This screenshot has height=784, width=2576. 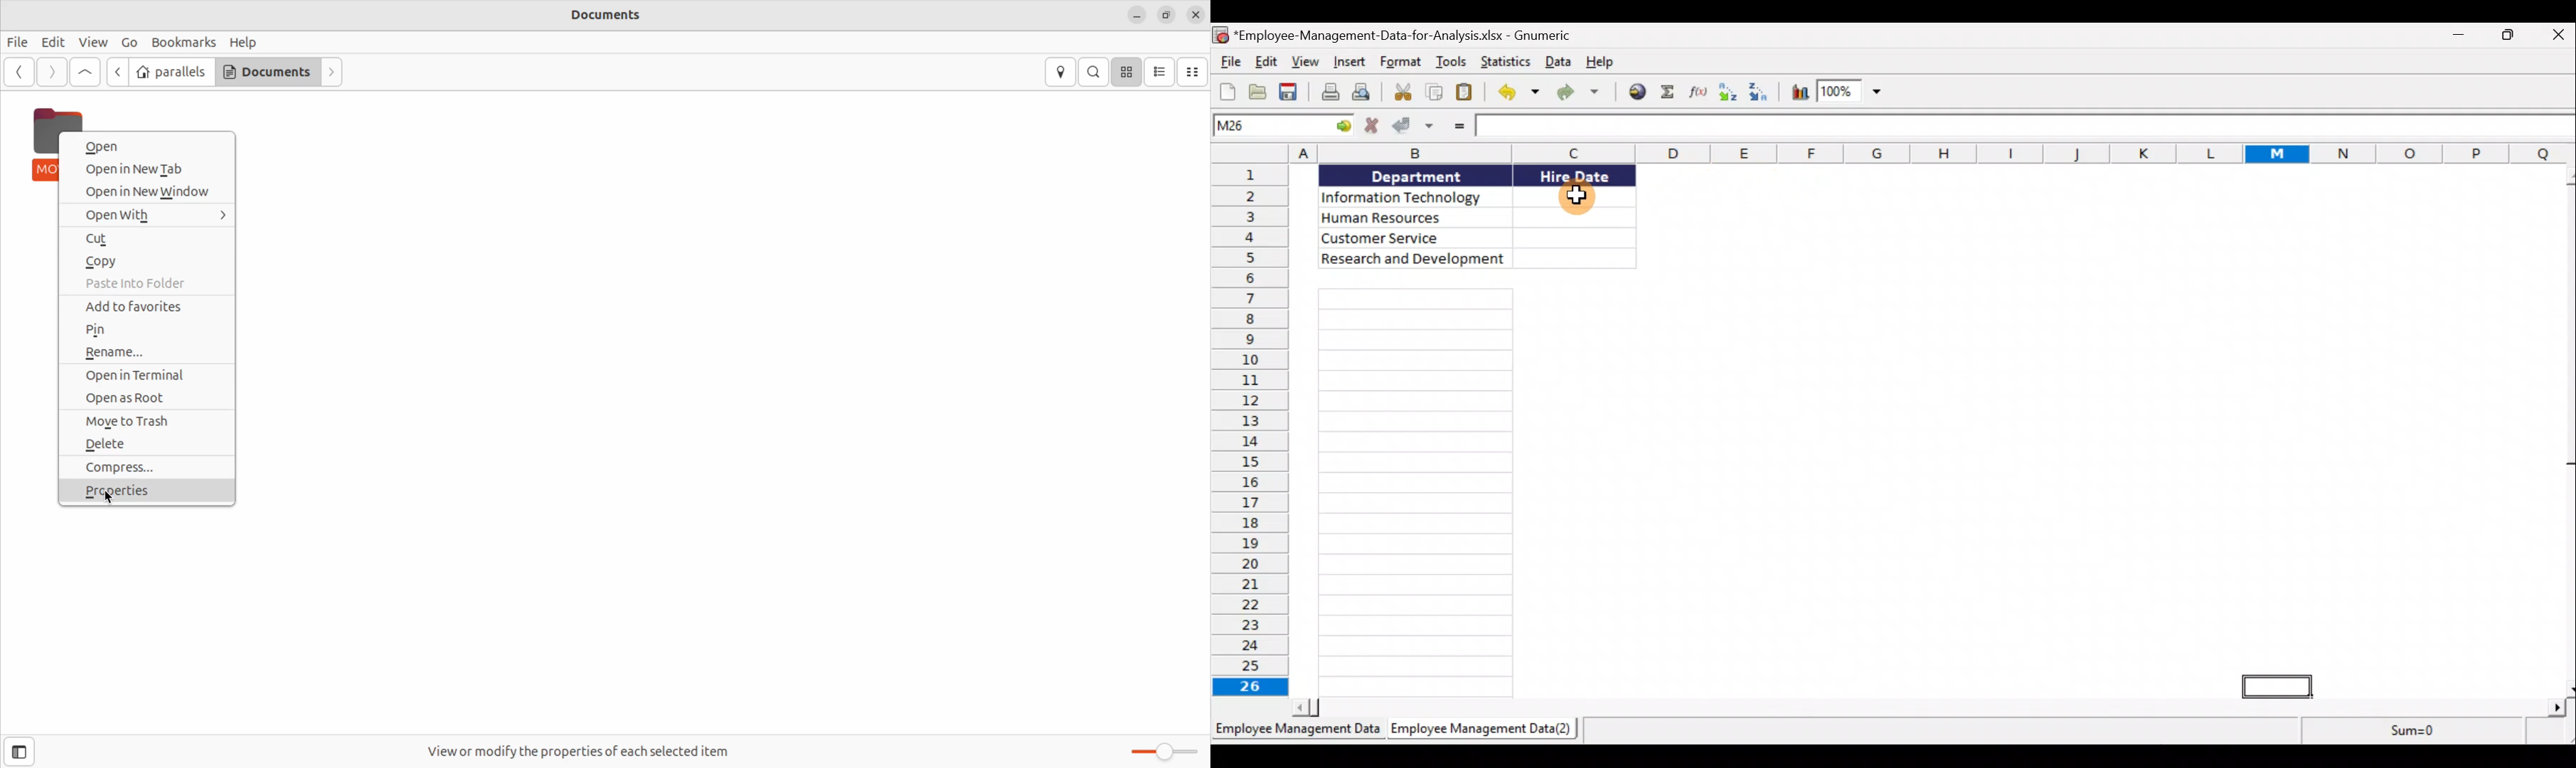 What do you see at coordinates (1402, 94) in the screenshot?
I see `Cut selection` at bounding box center [1402, 94].